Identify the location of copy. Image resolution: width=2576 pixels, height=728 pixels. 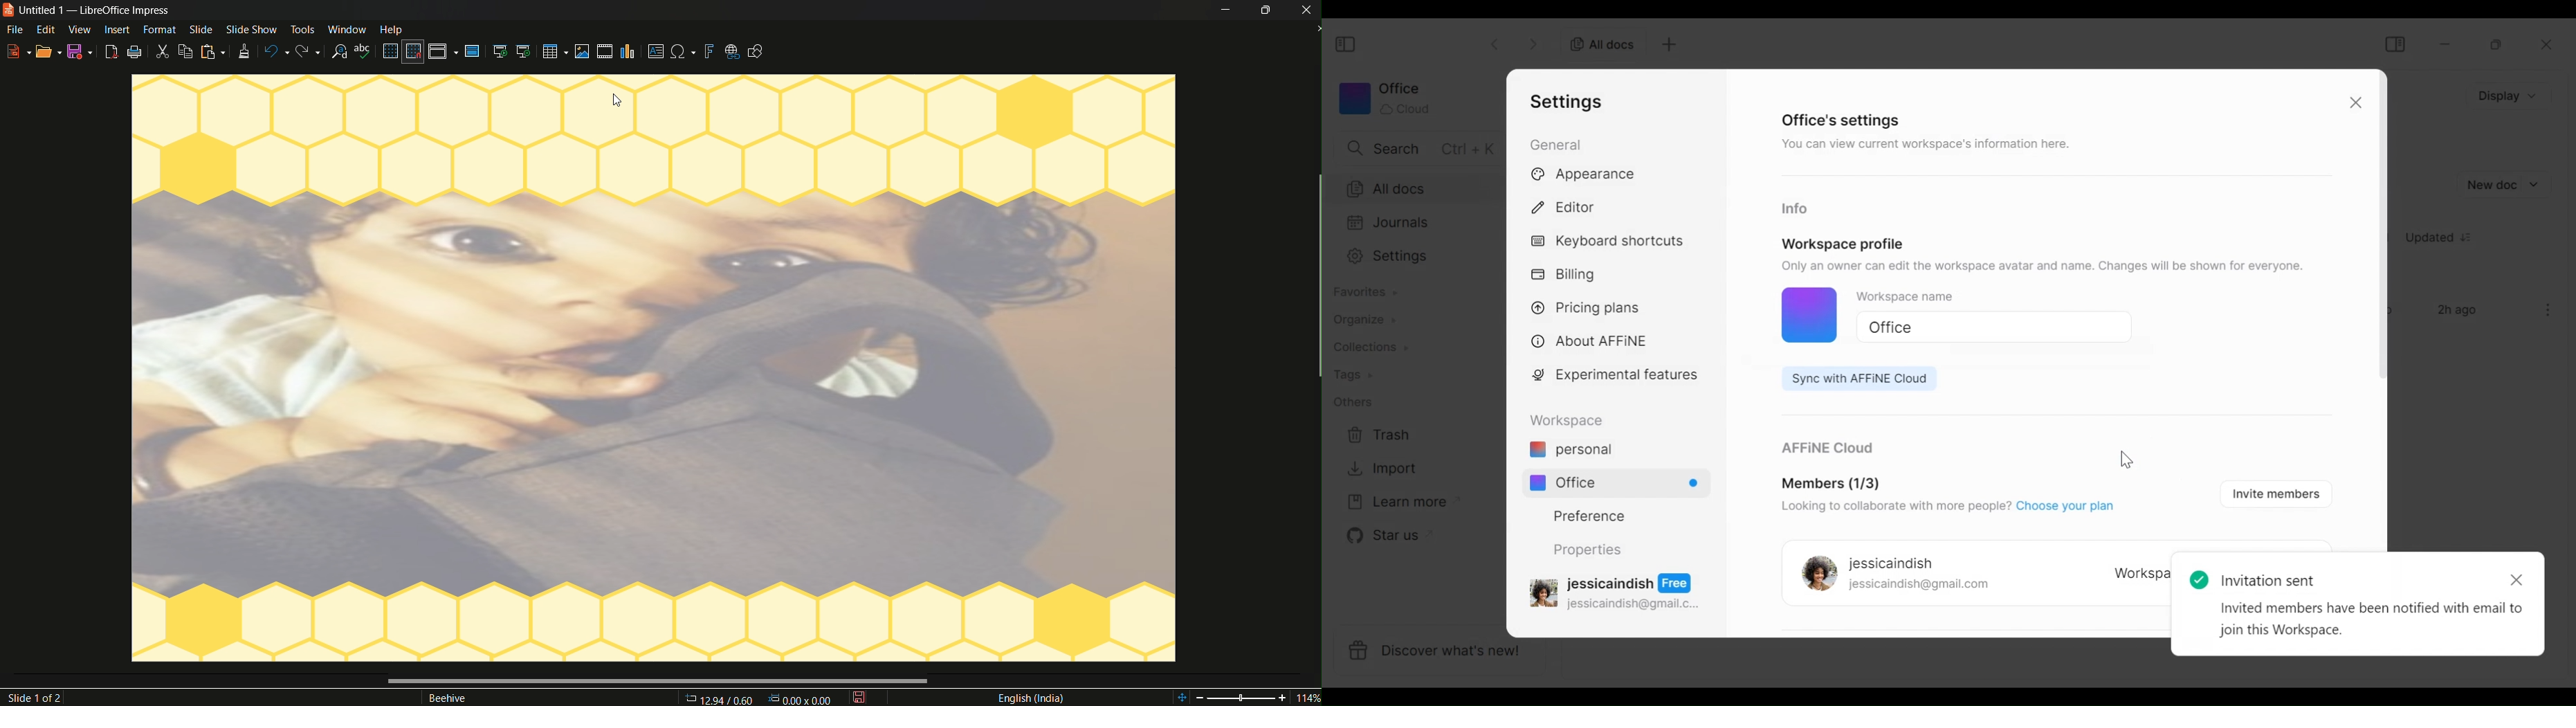
(185, 51).